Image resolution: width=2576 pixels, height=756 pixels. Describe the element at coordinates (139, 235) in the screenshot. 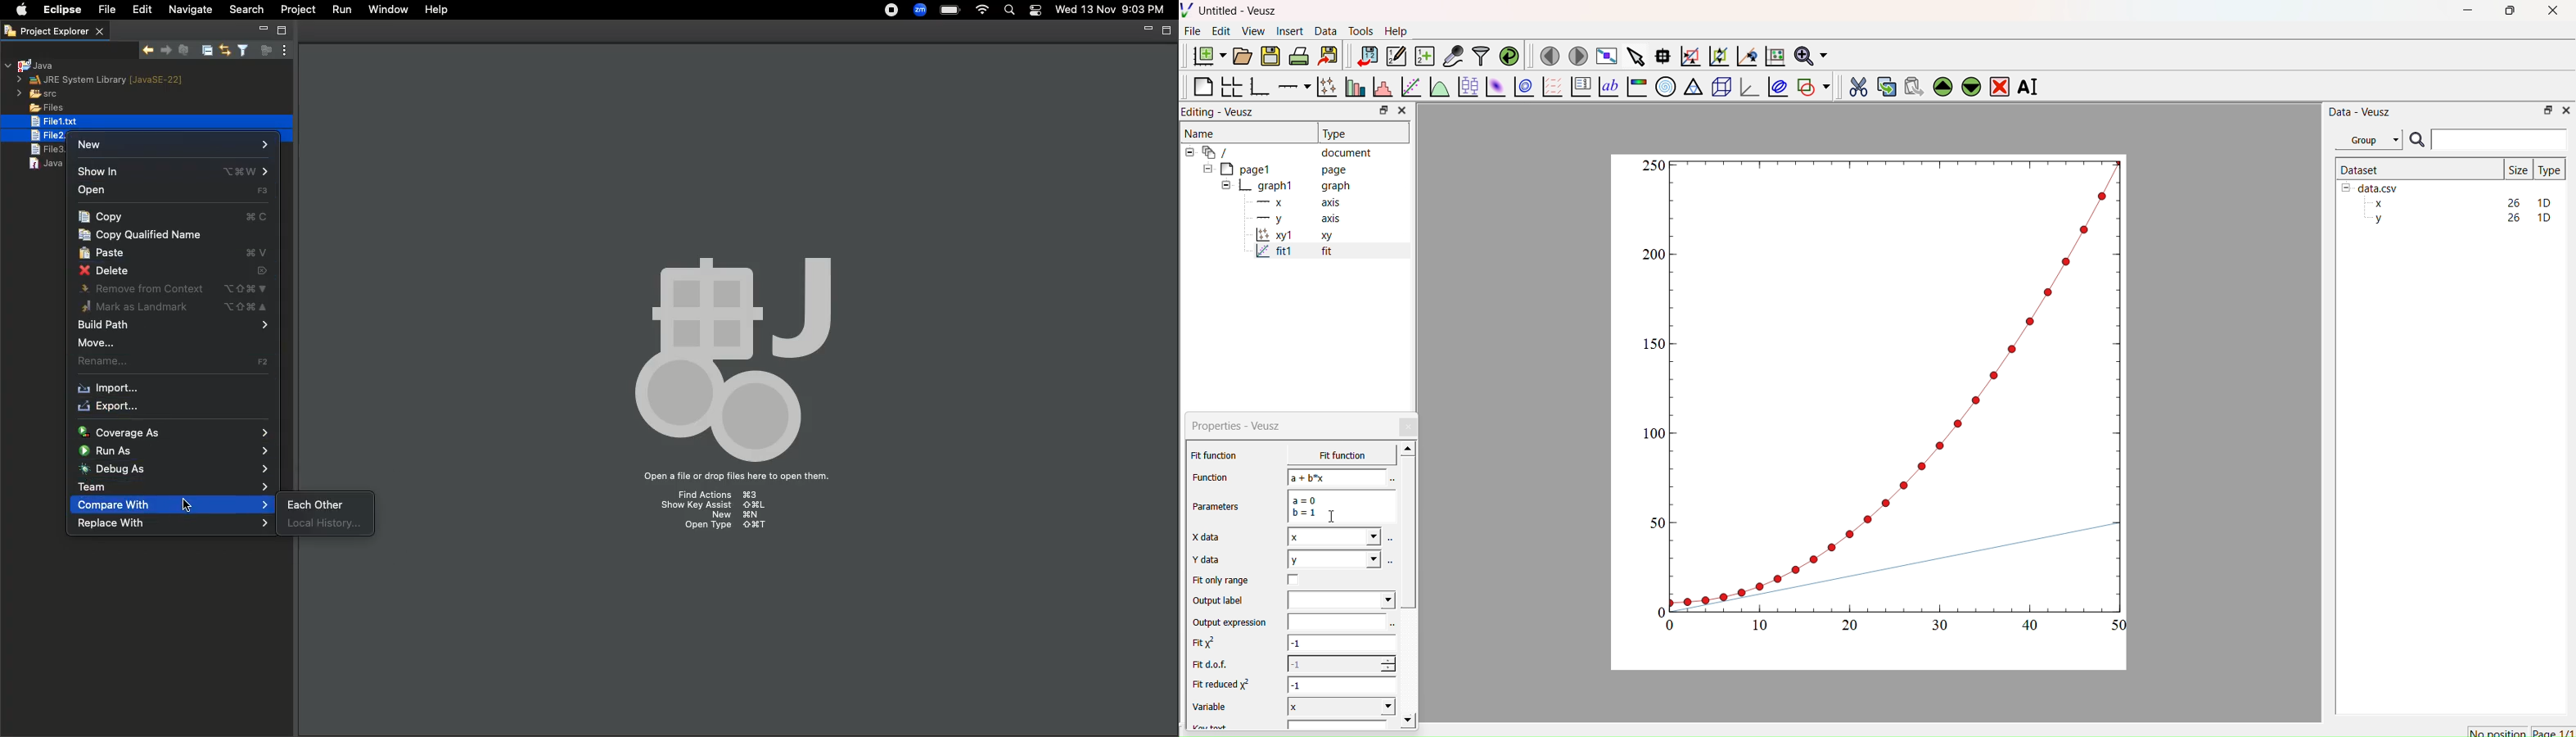

I see `Copy qualified name` at that location.